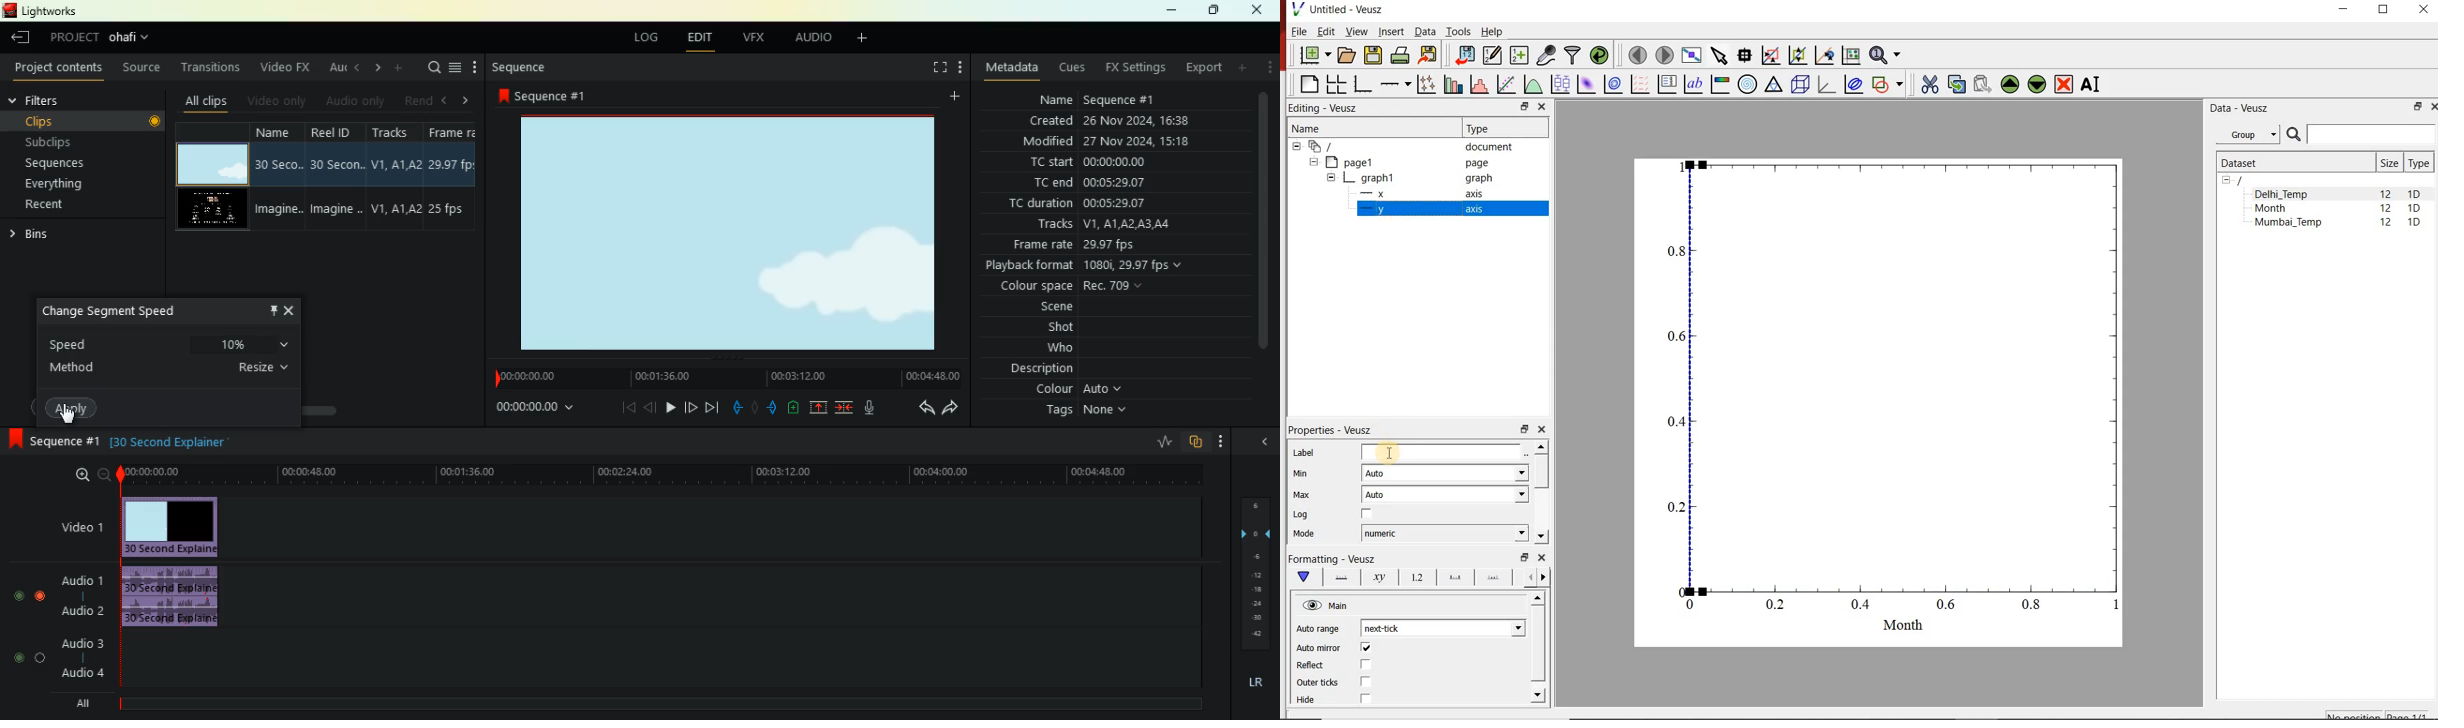  I want to click on tc start, so click(1112, 161).